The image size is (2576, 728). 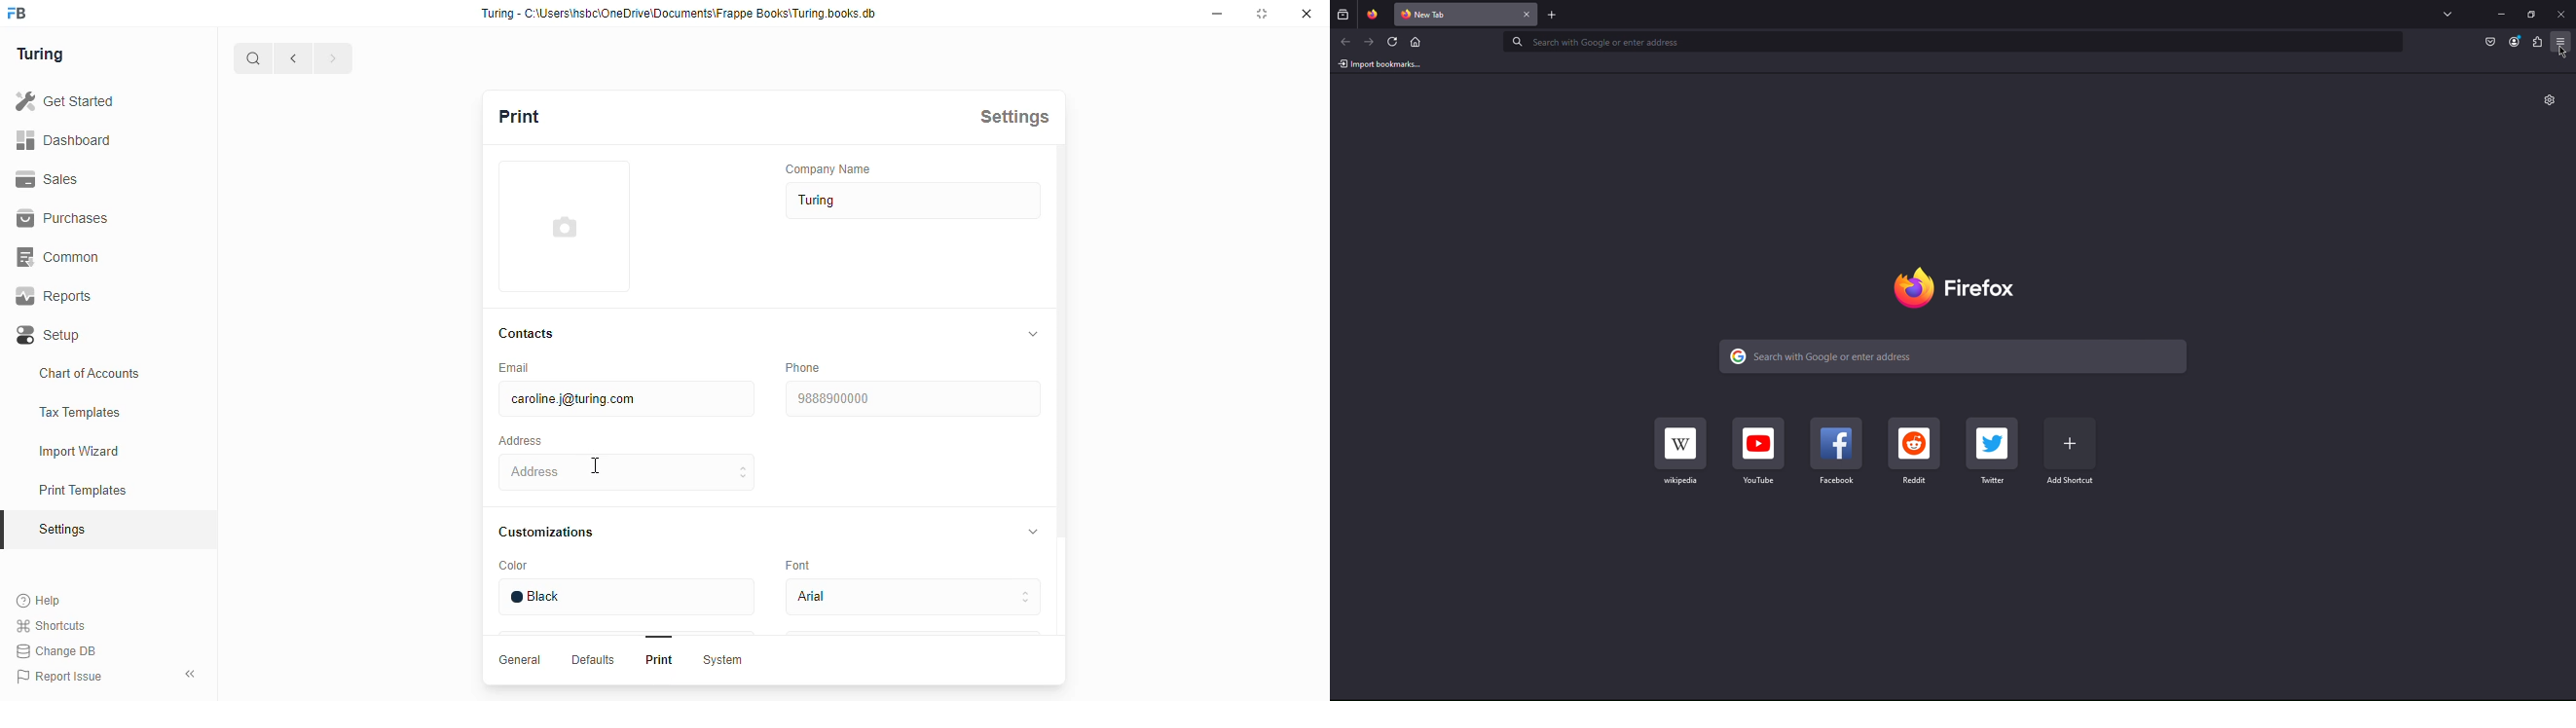 I want to click on turing, so click(x=914, y=201).